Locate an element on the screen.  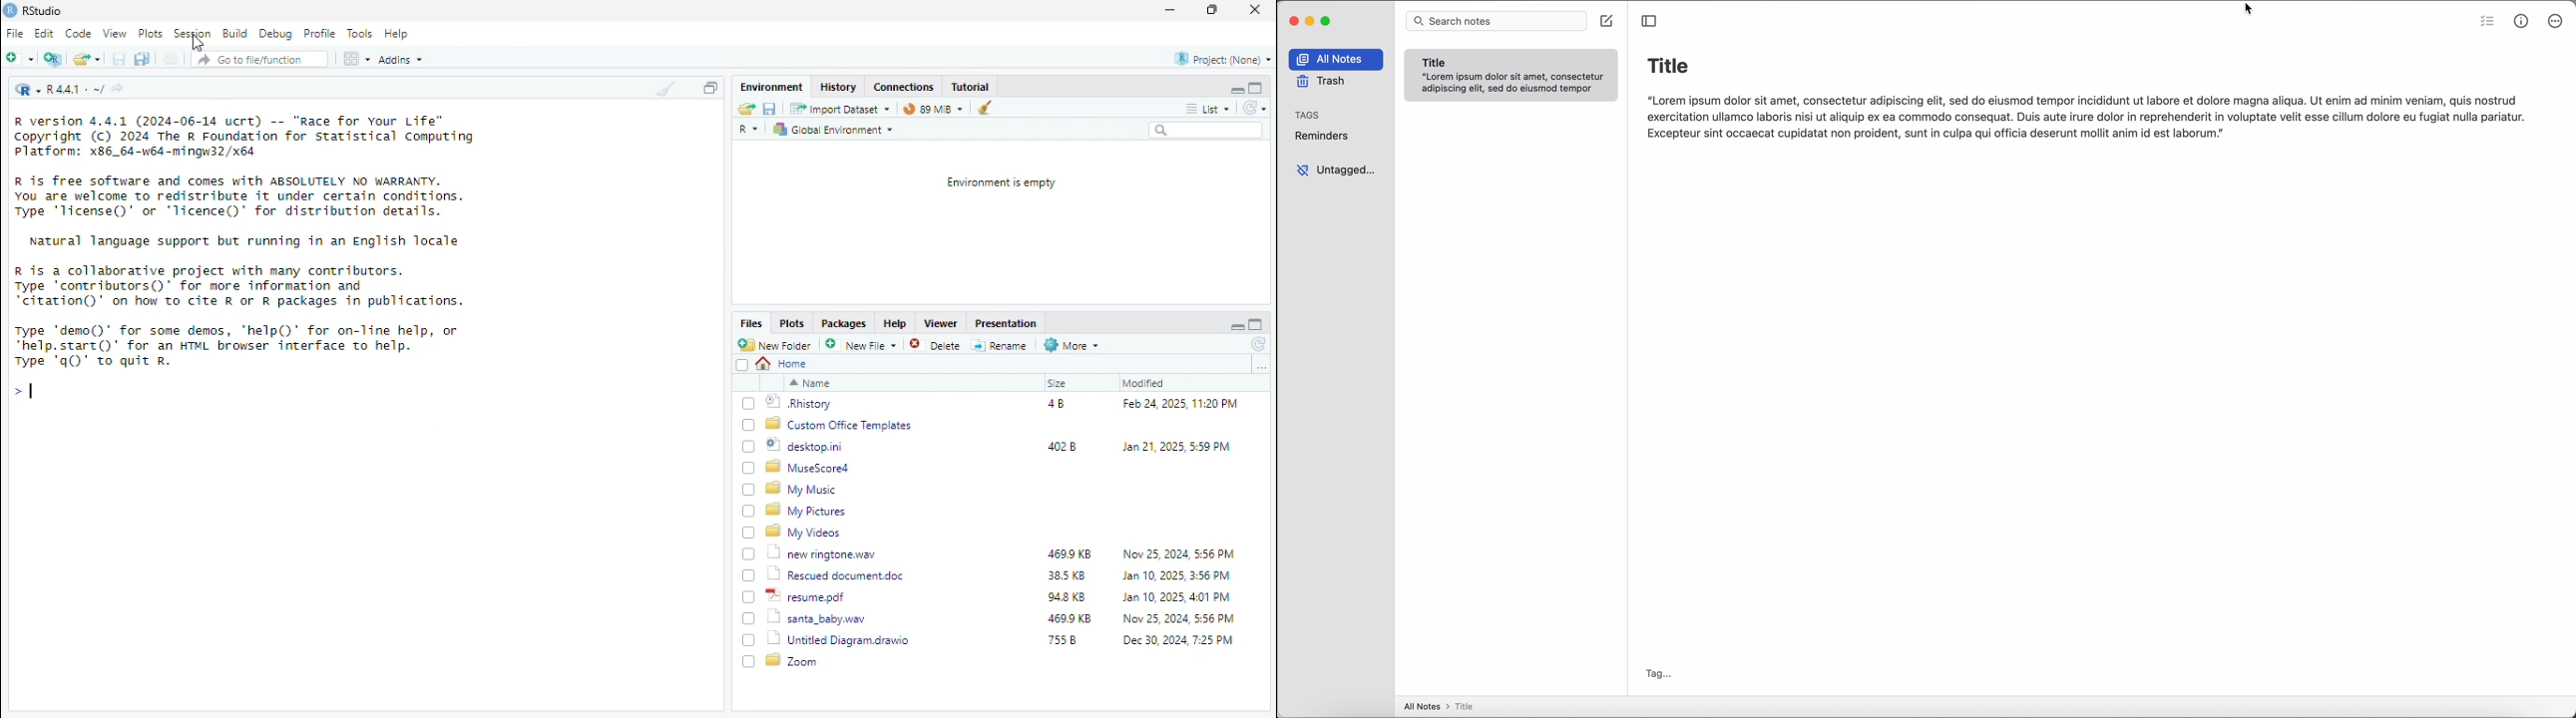
R is located at coordinates (750, 130).